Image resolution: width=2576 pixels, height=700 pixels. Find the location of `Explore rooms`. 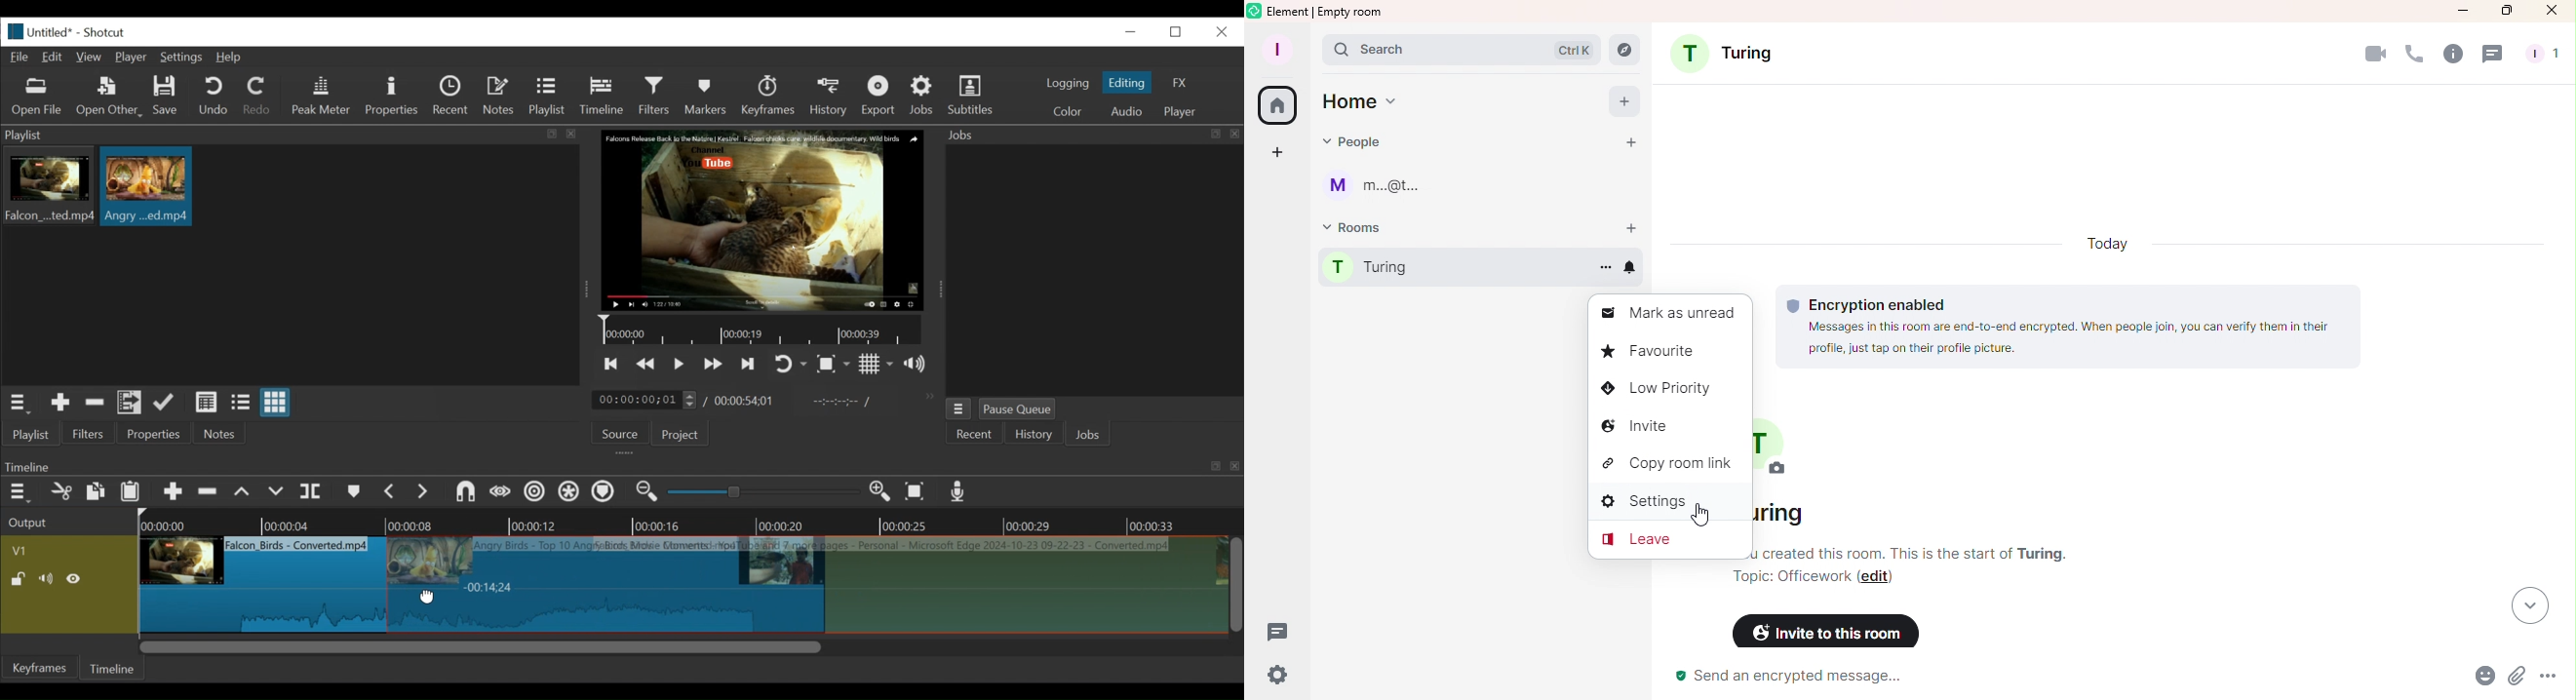

Explore rooms is located at coordinates (1633, 47).